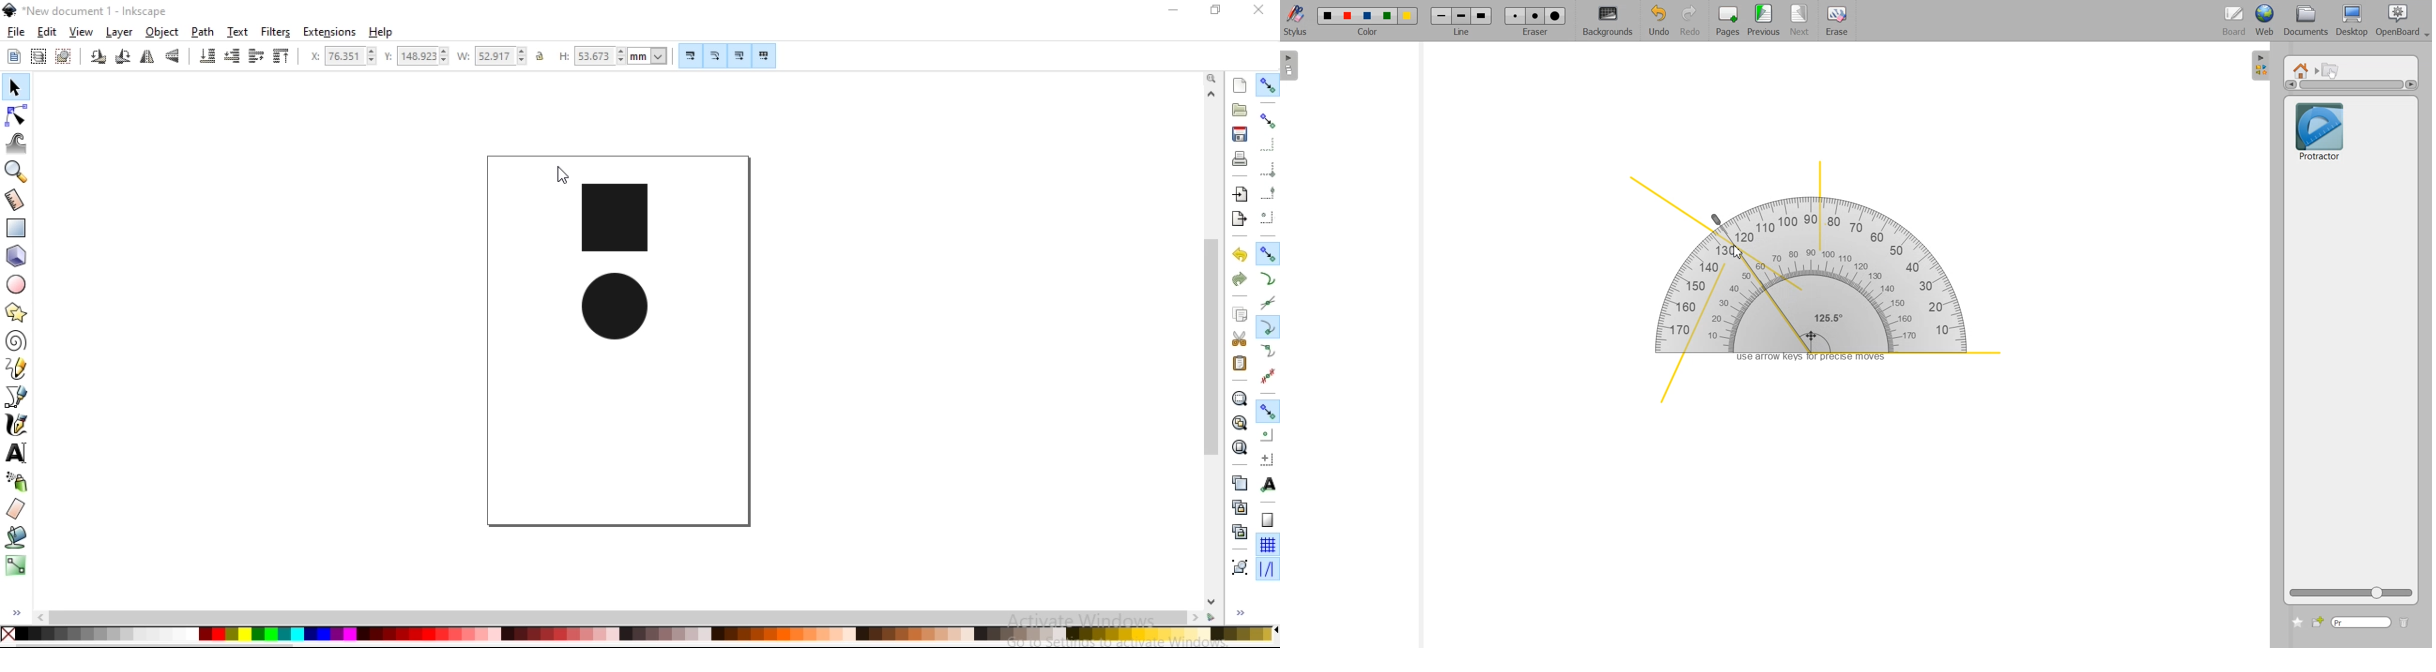  What do you see at coordinates (203, 31) in the screenshot?
I see `path` at bounding box center [203, 31].